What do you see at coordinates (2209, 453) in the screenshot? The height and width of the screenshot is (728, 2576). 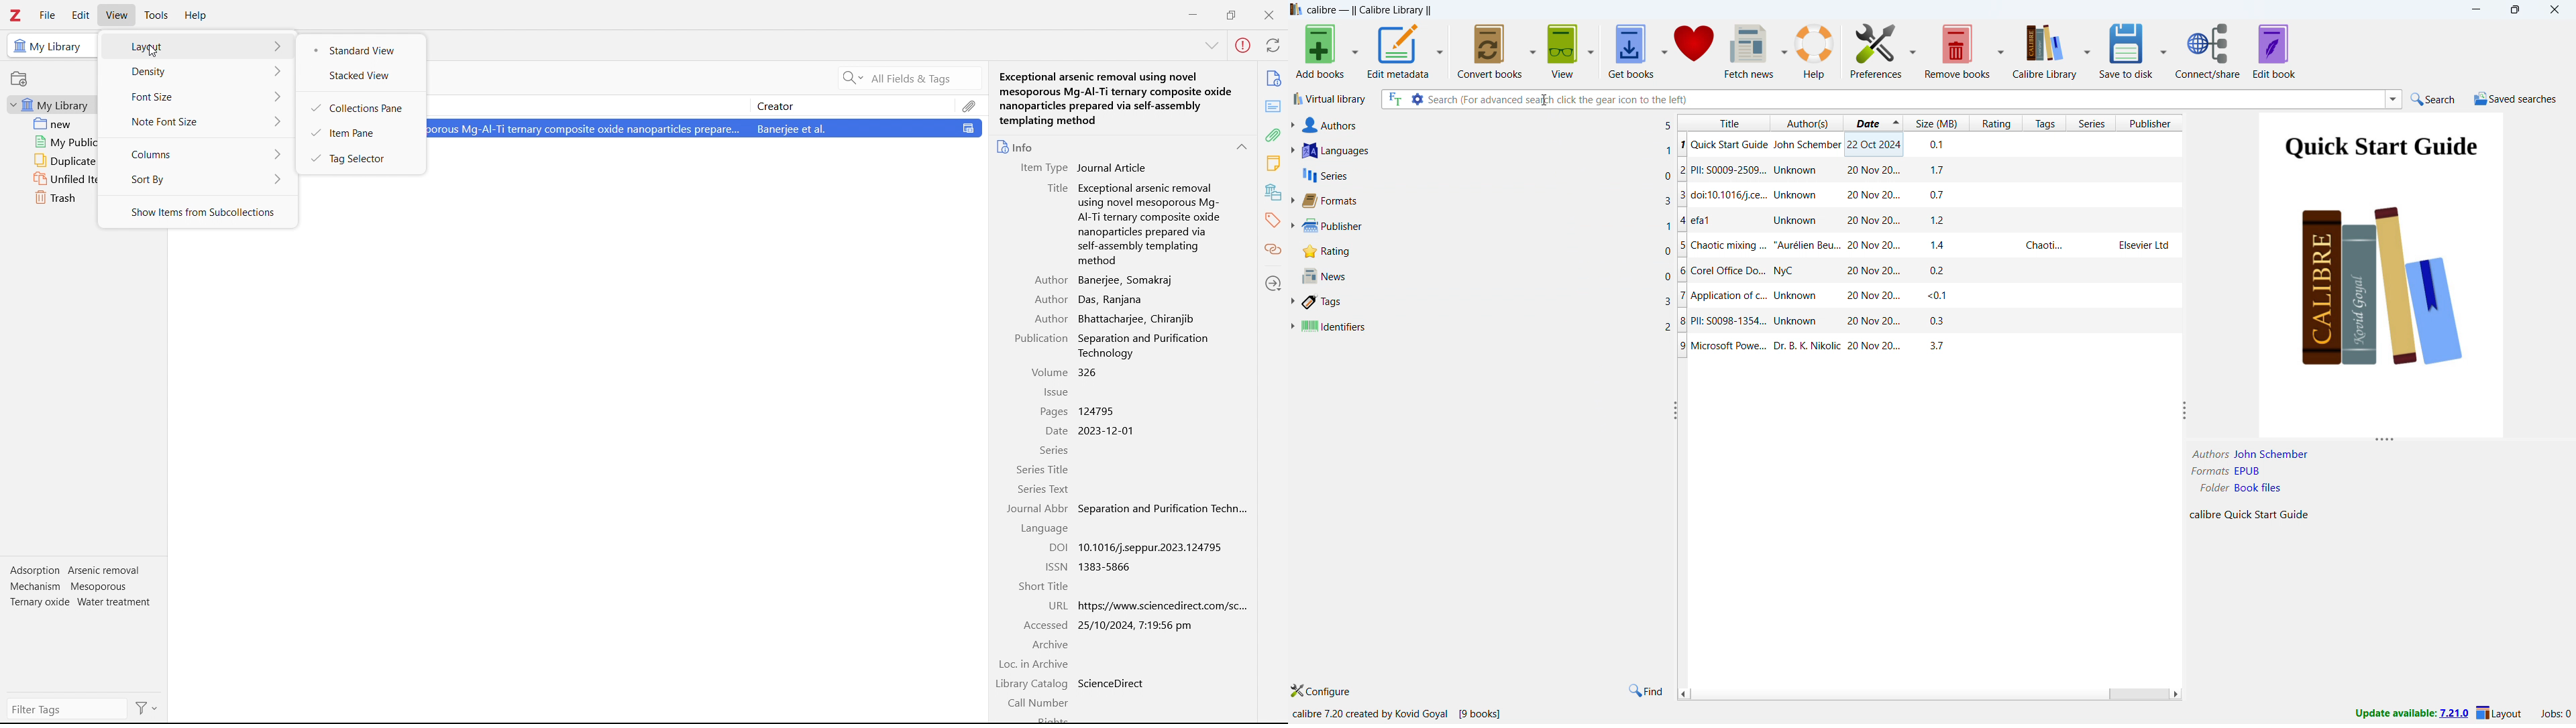 I see `Author` at bounding box center [2209, 453].